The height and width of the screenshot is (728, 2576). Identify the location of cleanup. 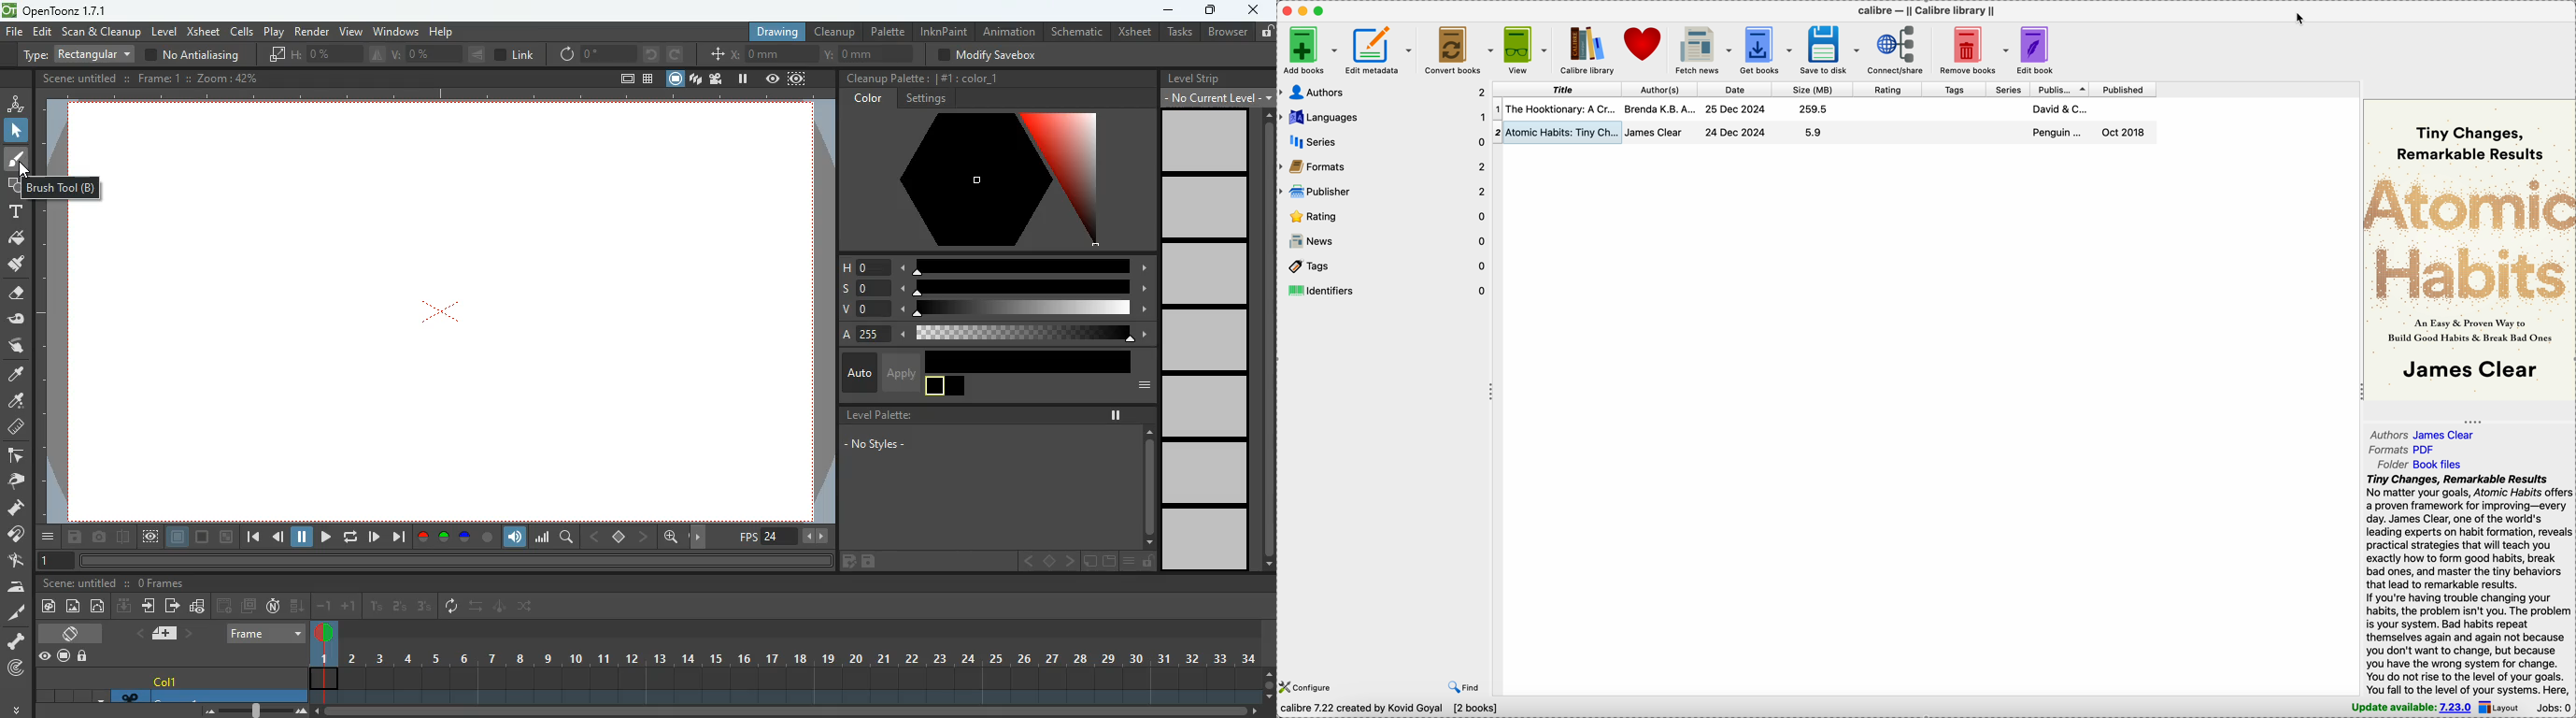
(835, 31).